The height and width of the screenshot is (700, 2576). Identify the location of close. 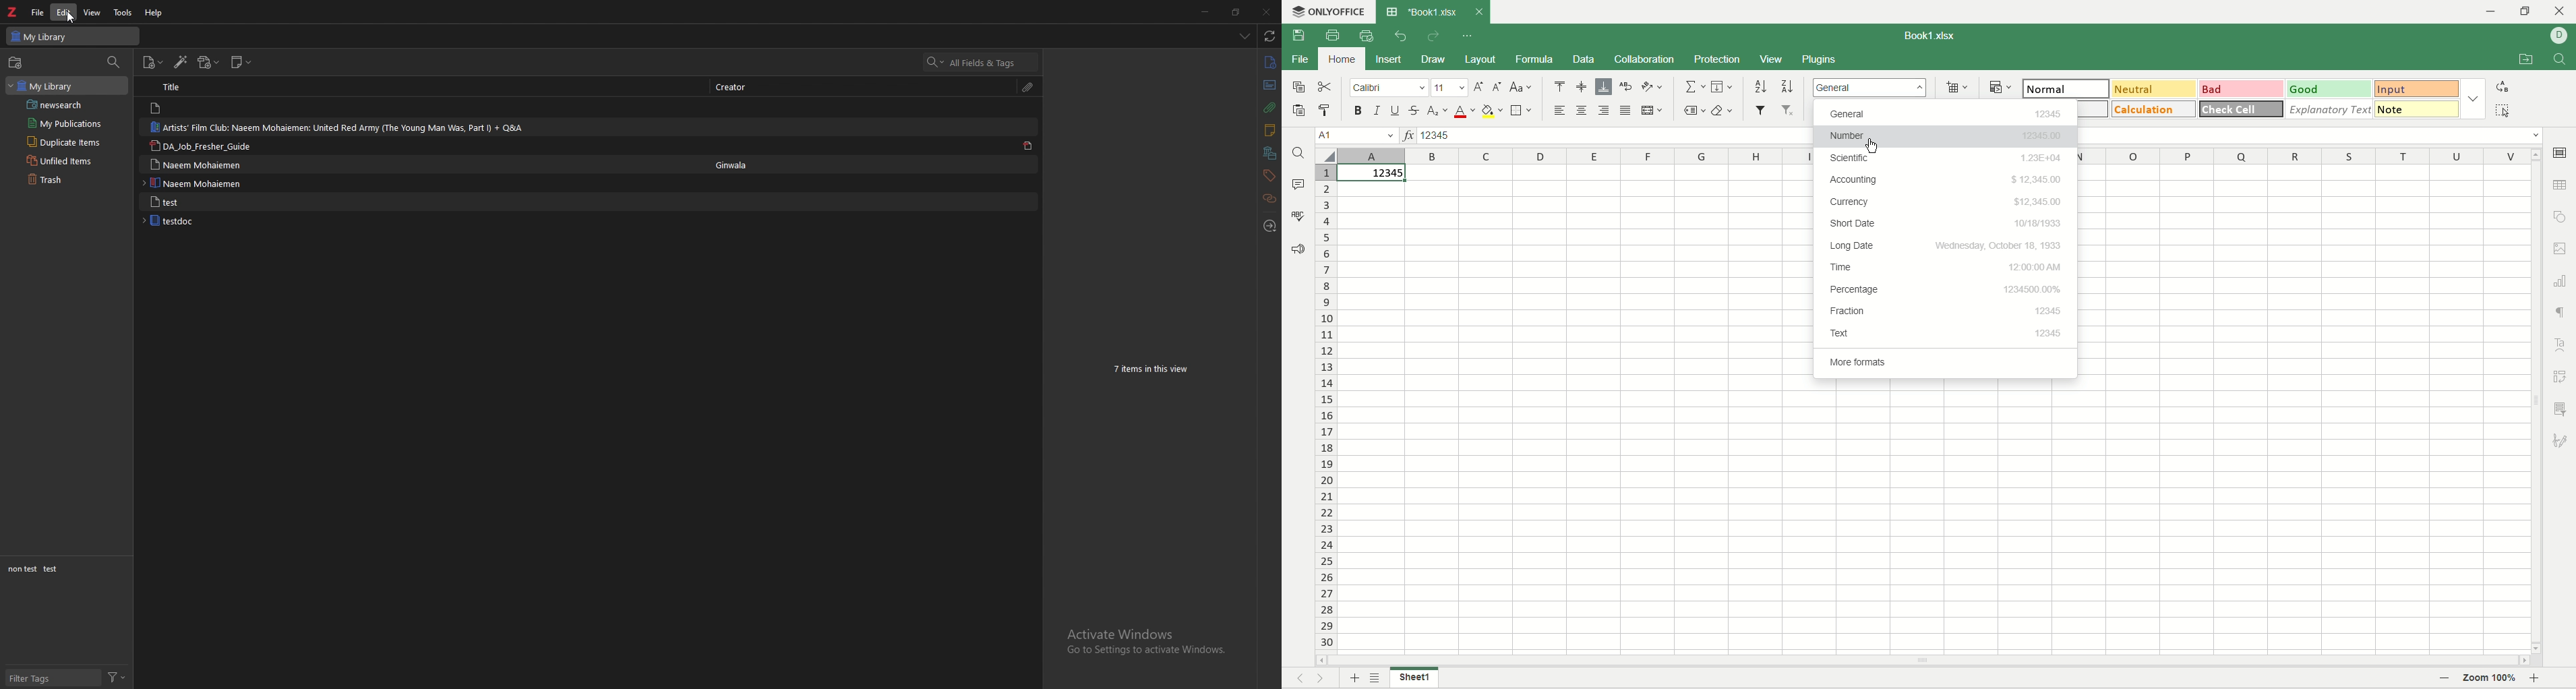
(1266, 12).